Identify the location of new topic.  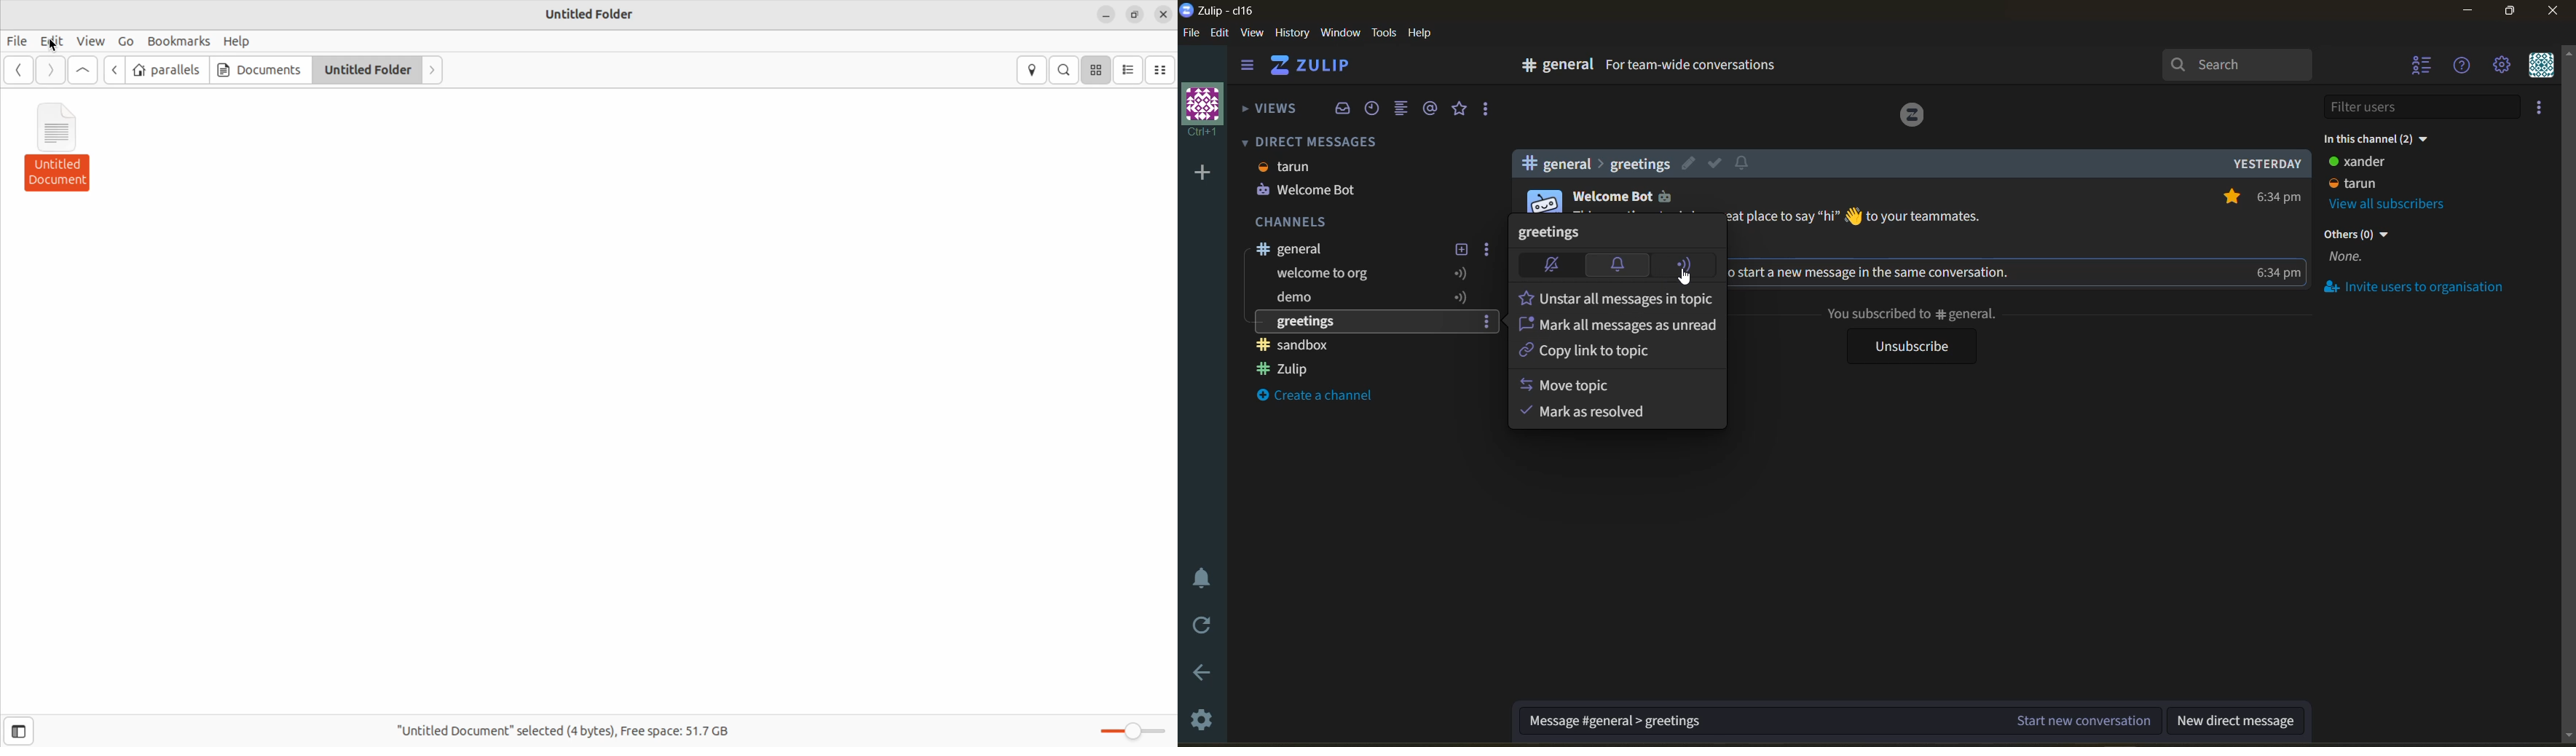
(1460, 250).